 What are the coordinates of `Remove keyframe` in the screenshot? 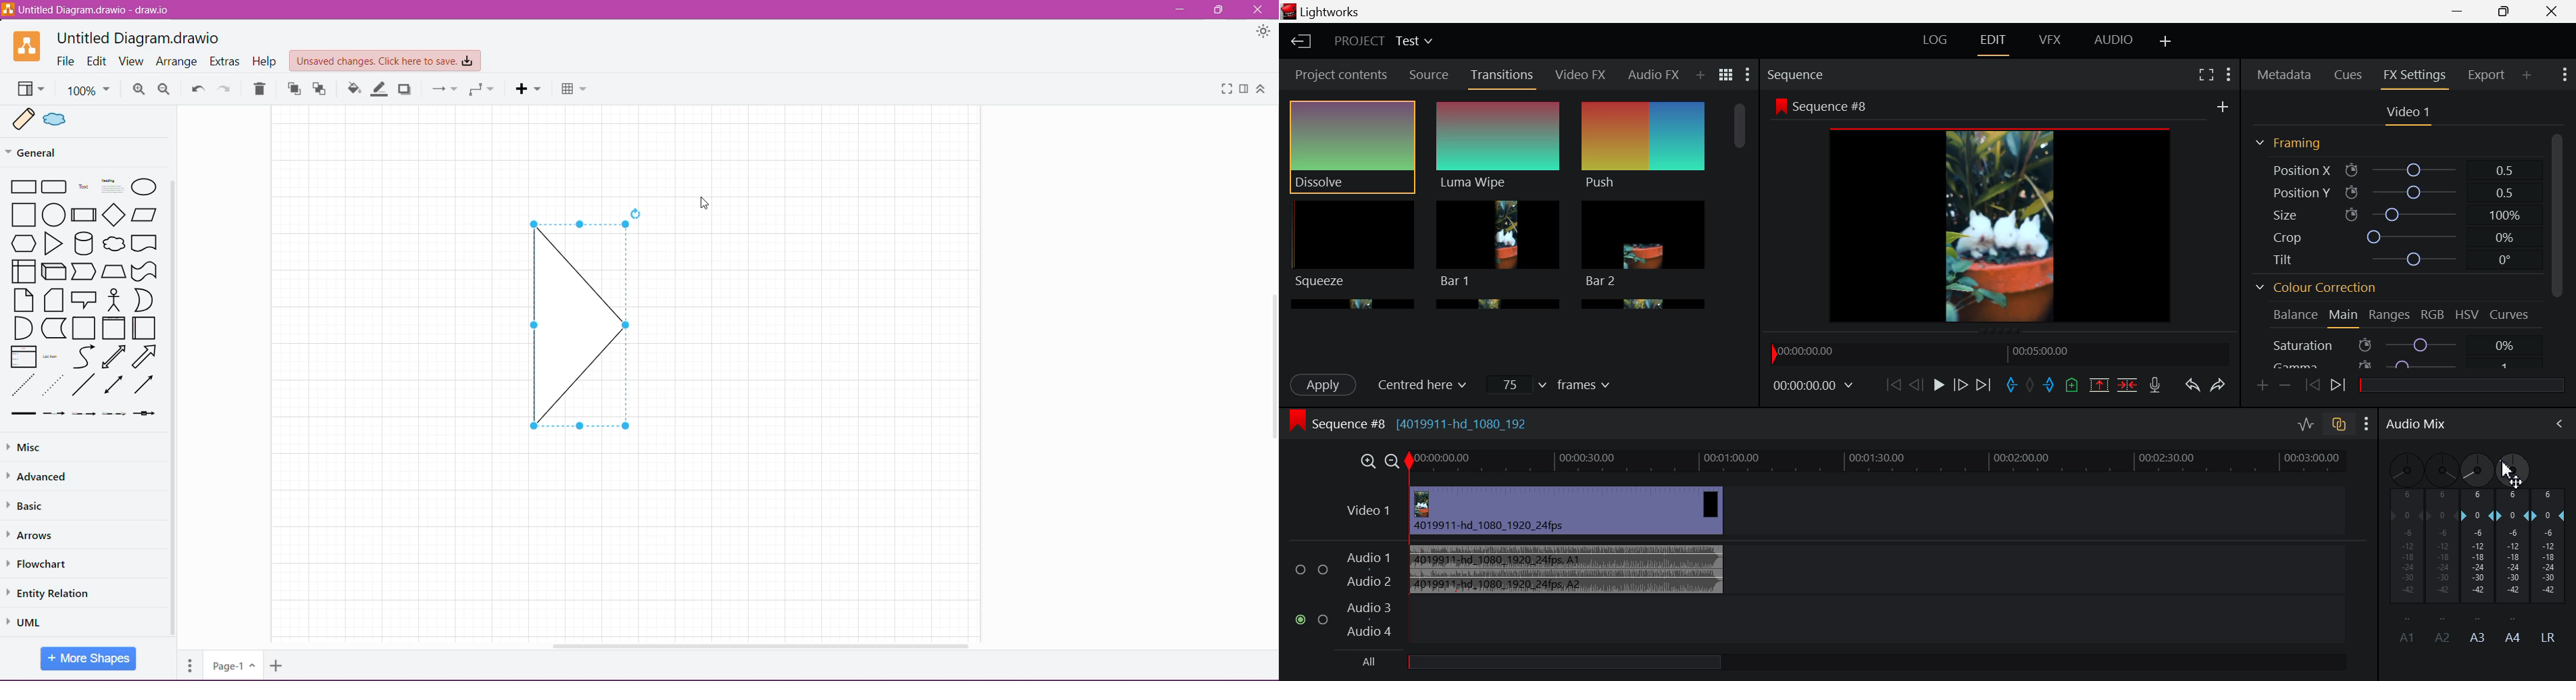 It's located at (2284, 385).